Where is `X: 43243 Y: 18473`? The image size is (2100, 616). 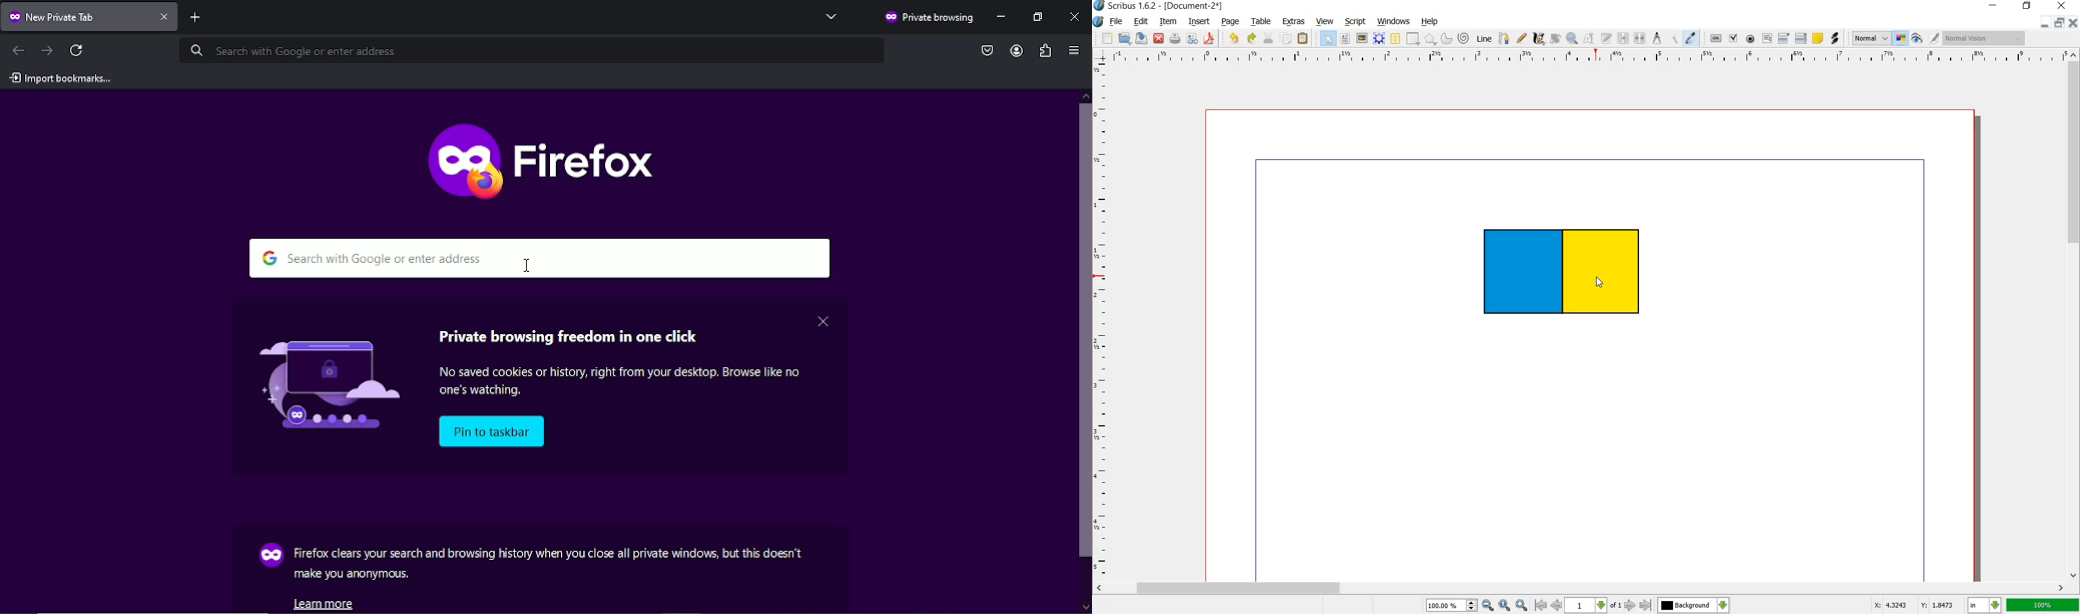
X: 43243 Y: 18473 is located at coordinates (1914, 605).